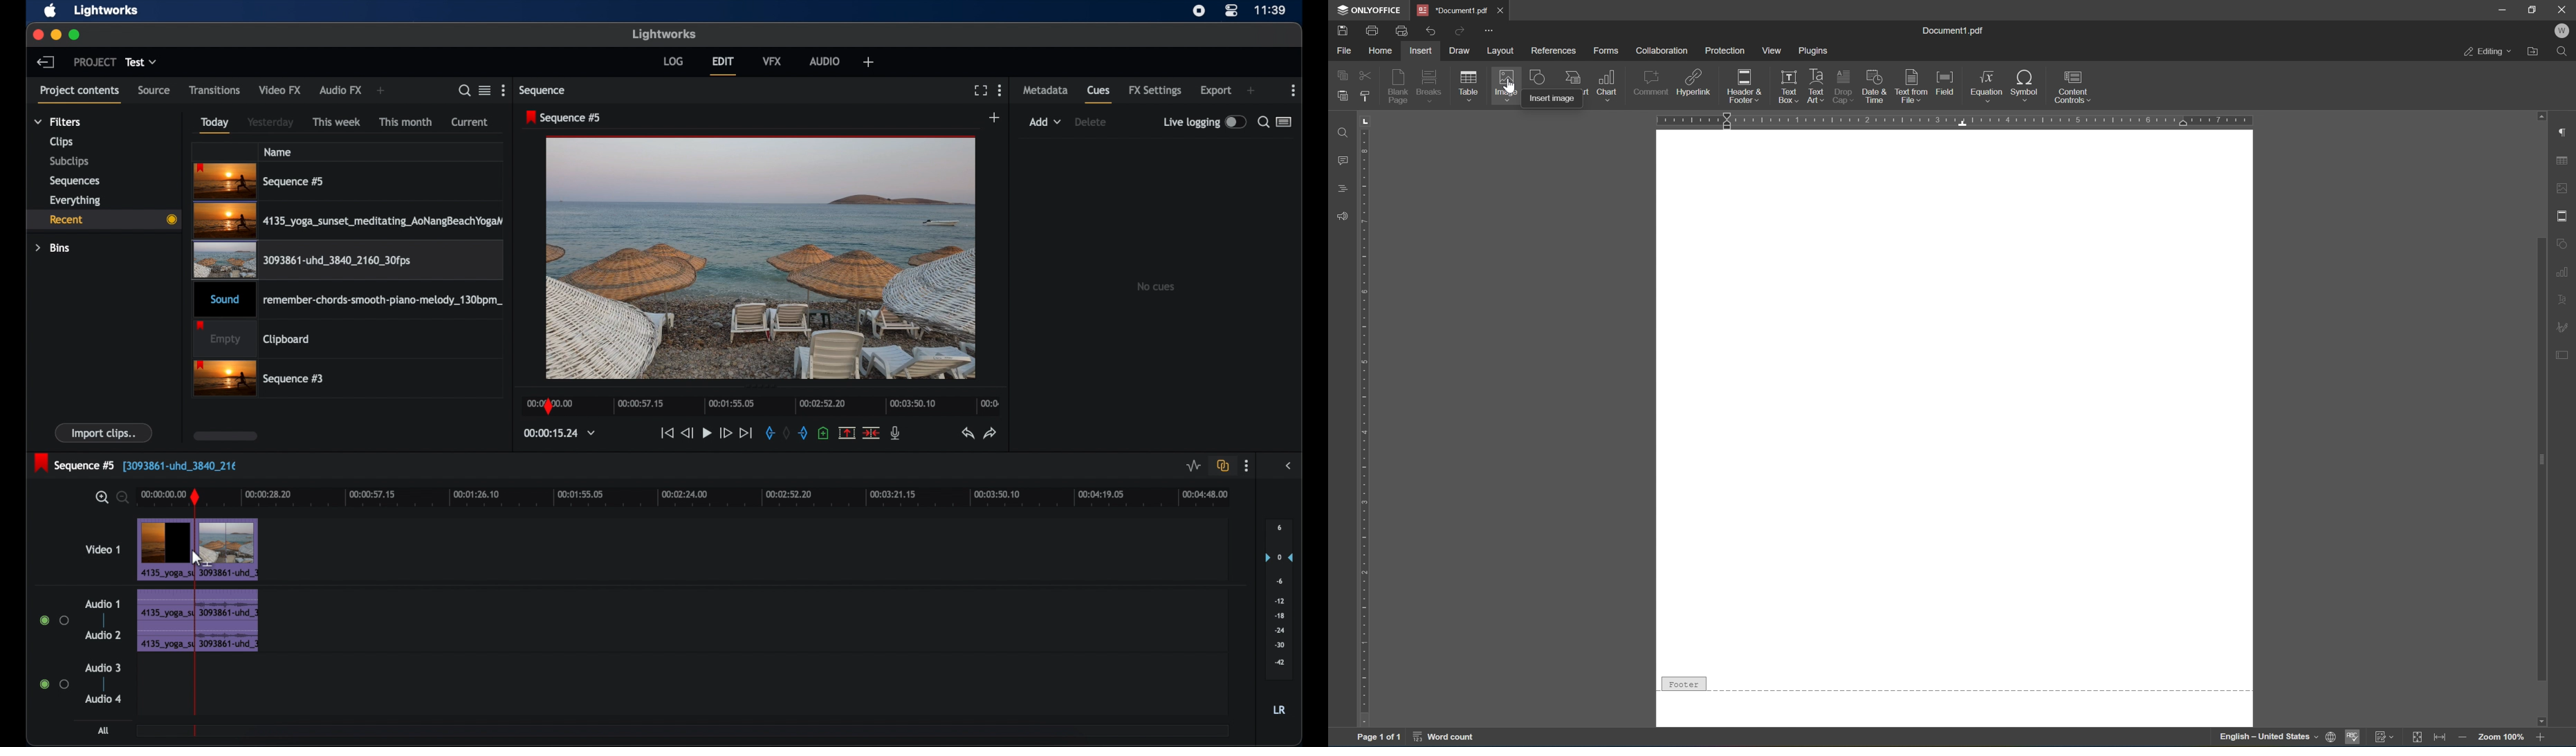  Describe the element at coordinates (674, 62) in the screenshot. I see `log` at that location.